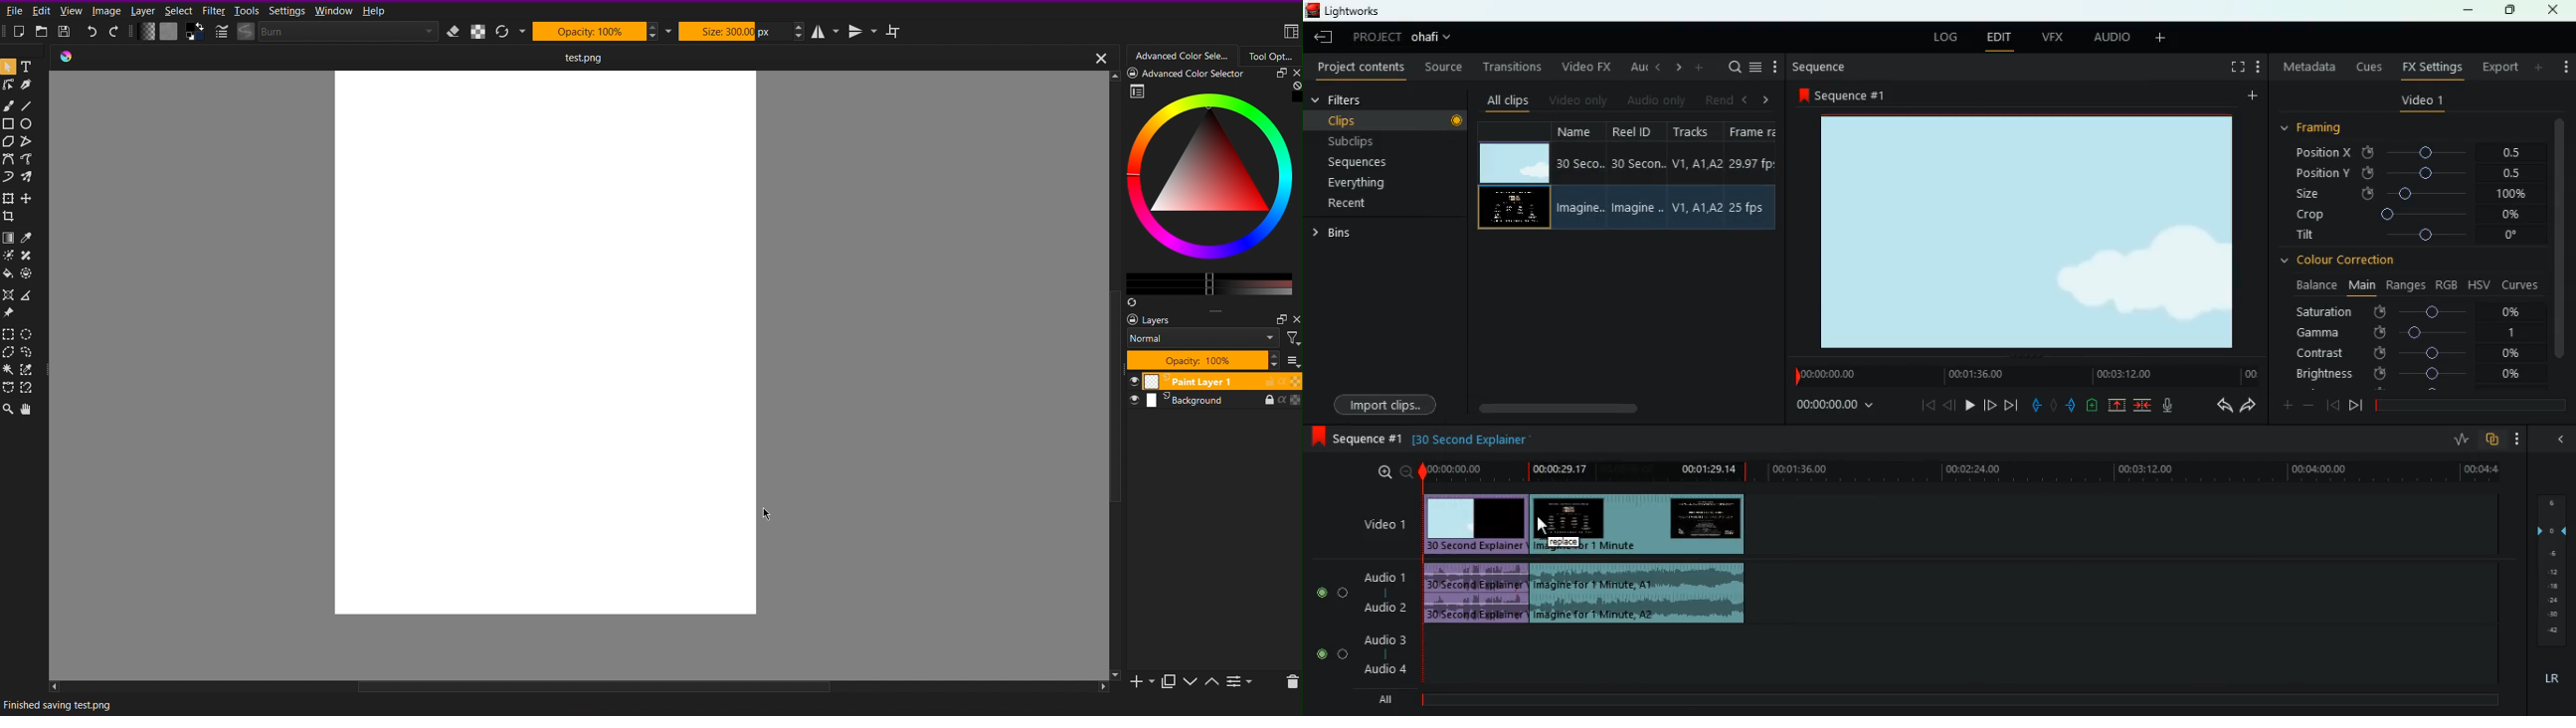  I want to click on back, so click(1656, 67).